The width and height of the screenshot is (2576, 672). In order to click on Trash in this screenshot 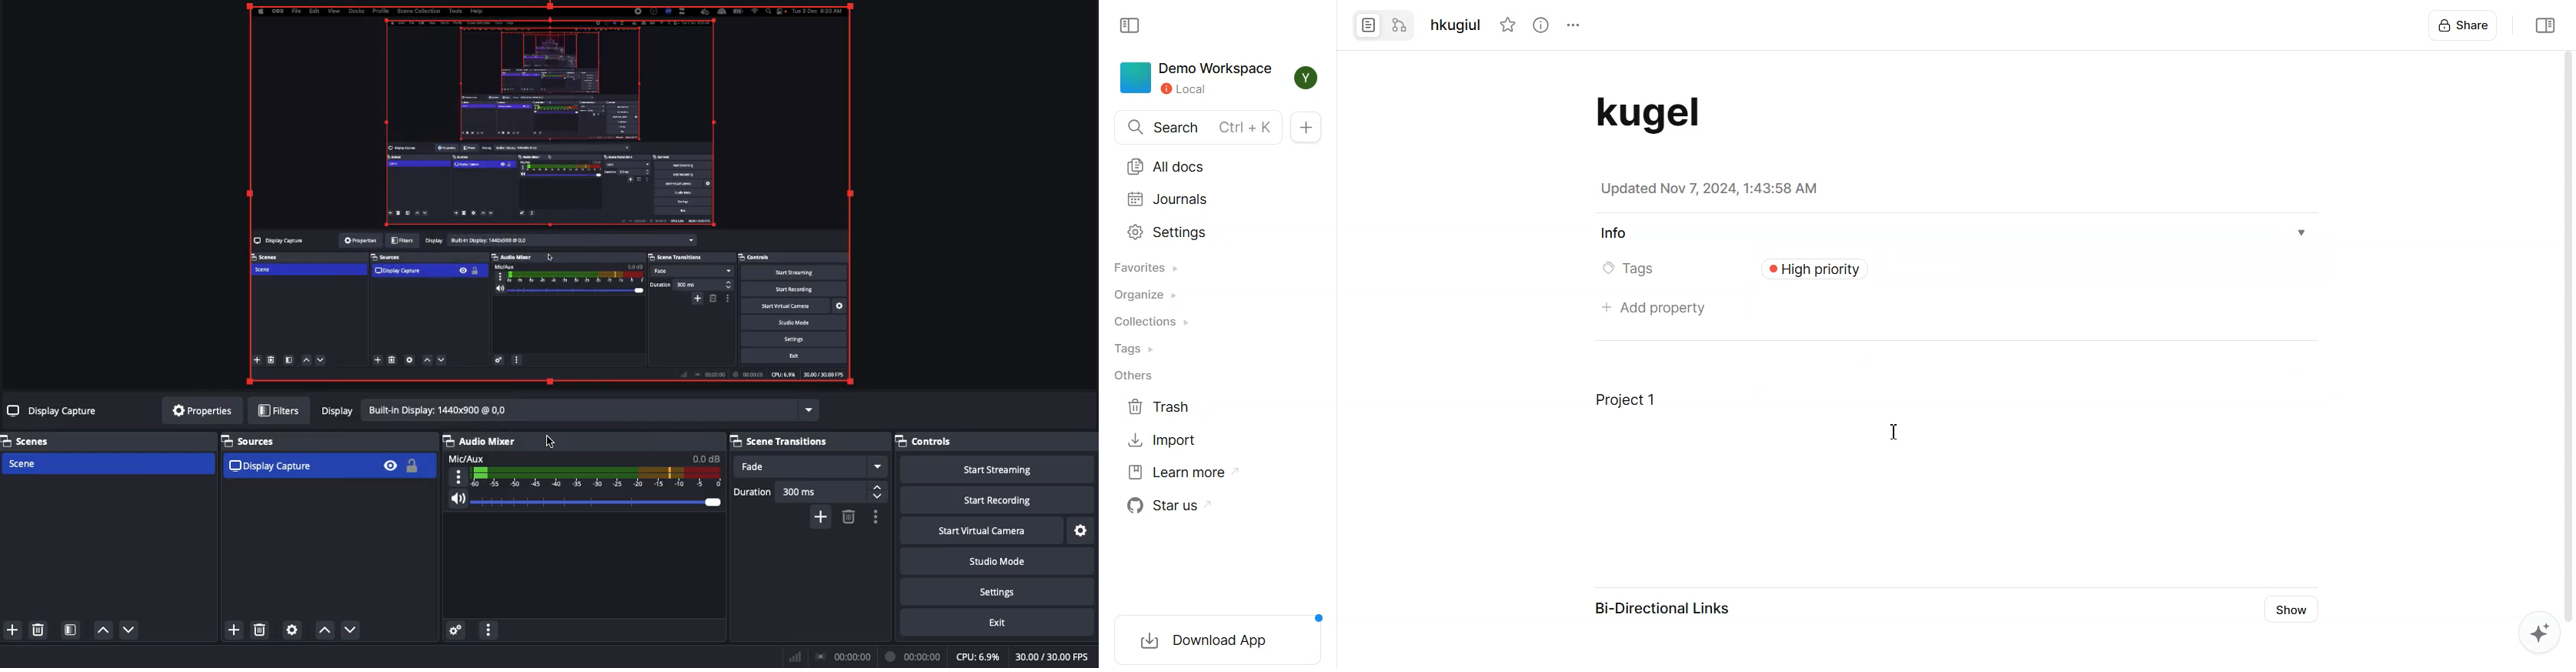, I will do `click(1164, 406)`.